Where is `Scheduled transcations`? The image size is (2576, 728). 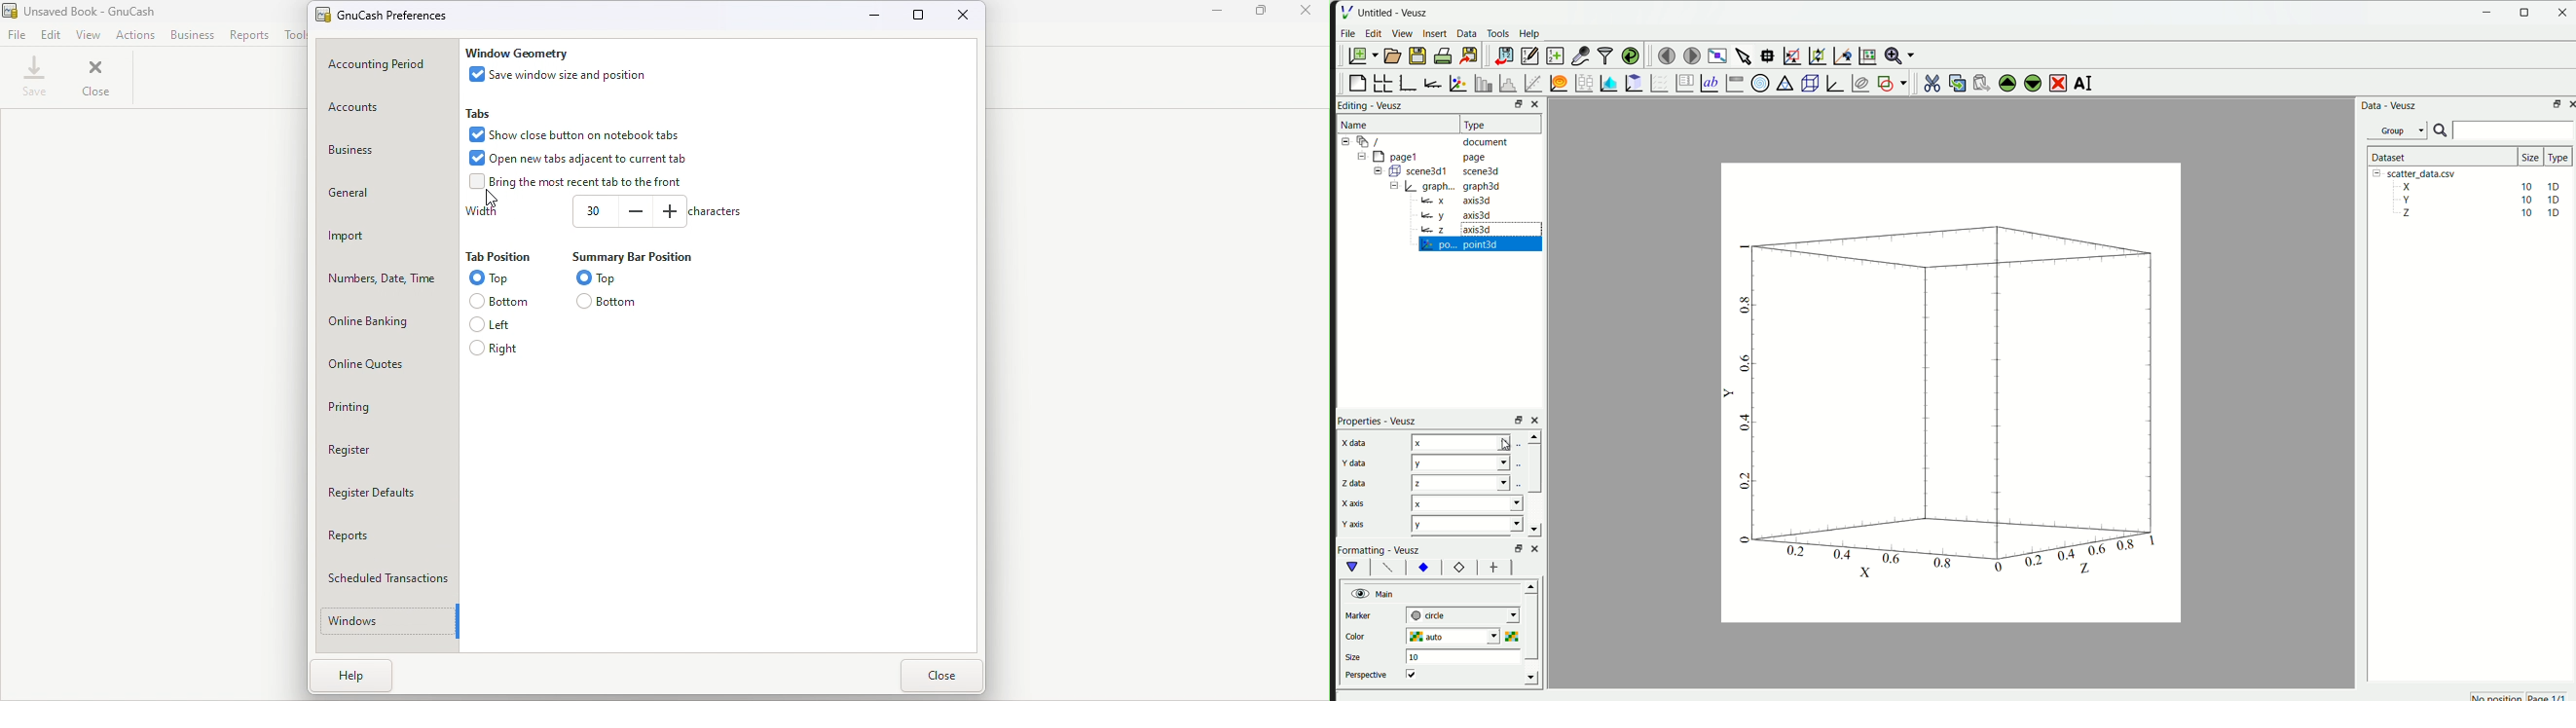 Scheduled transcations is located at coordinates (391, 573).